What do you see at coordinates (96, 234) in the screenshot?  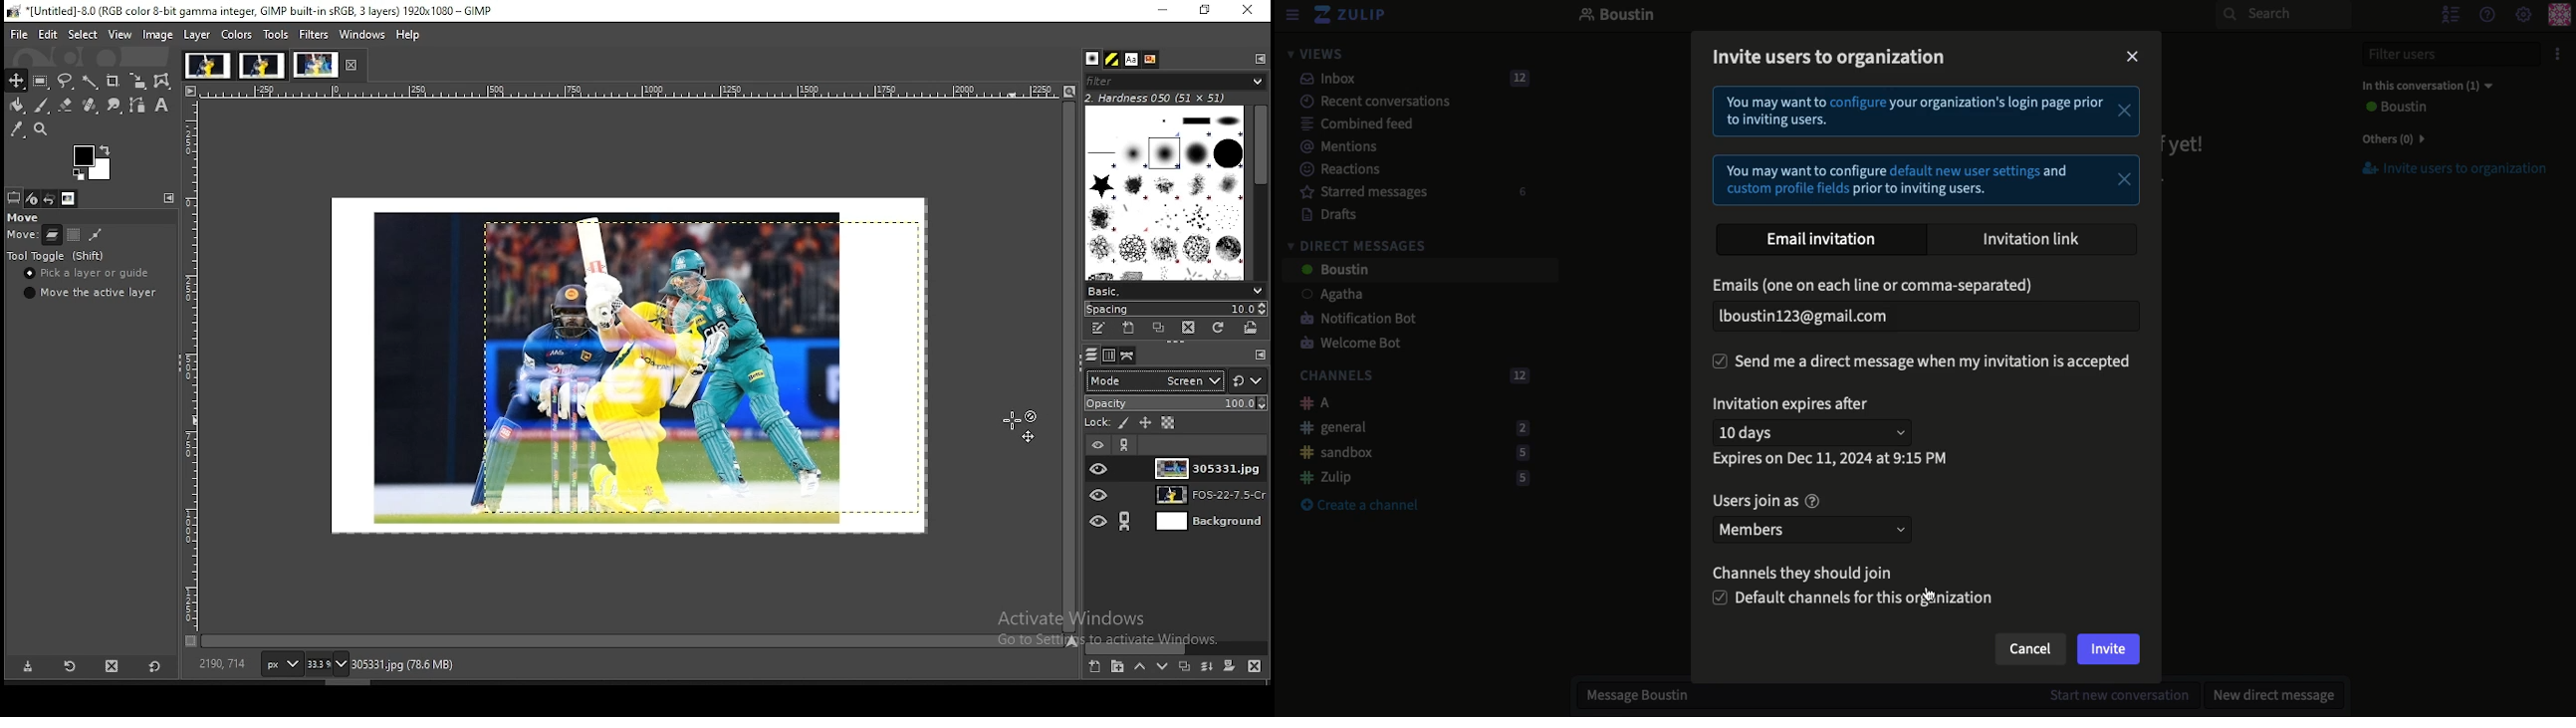 I see `undo paths` at bounding box center [96, 234].